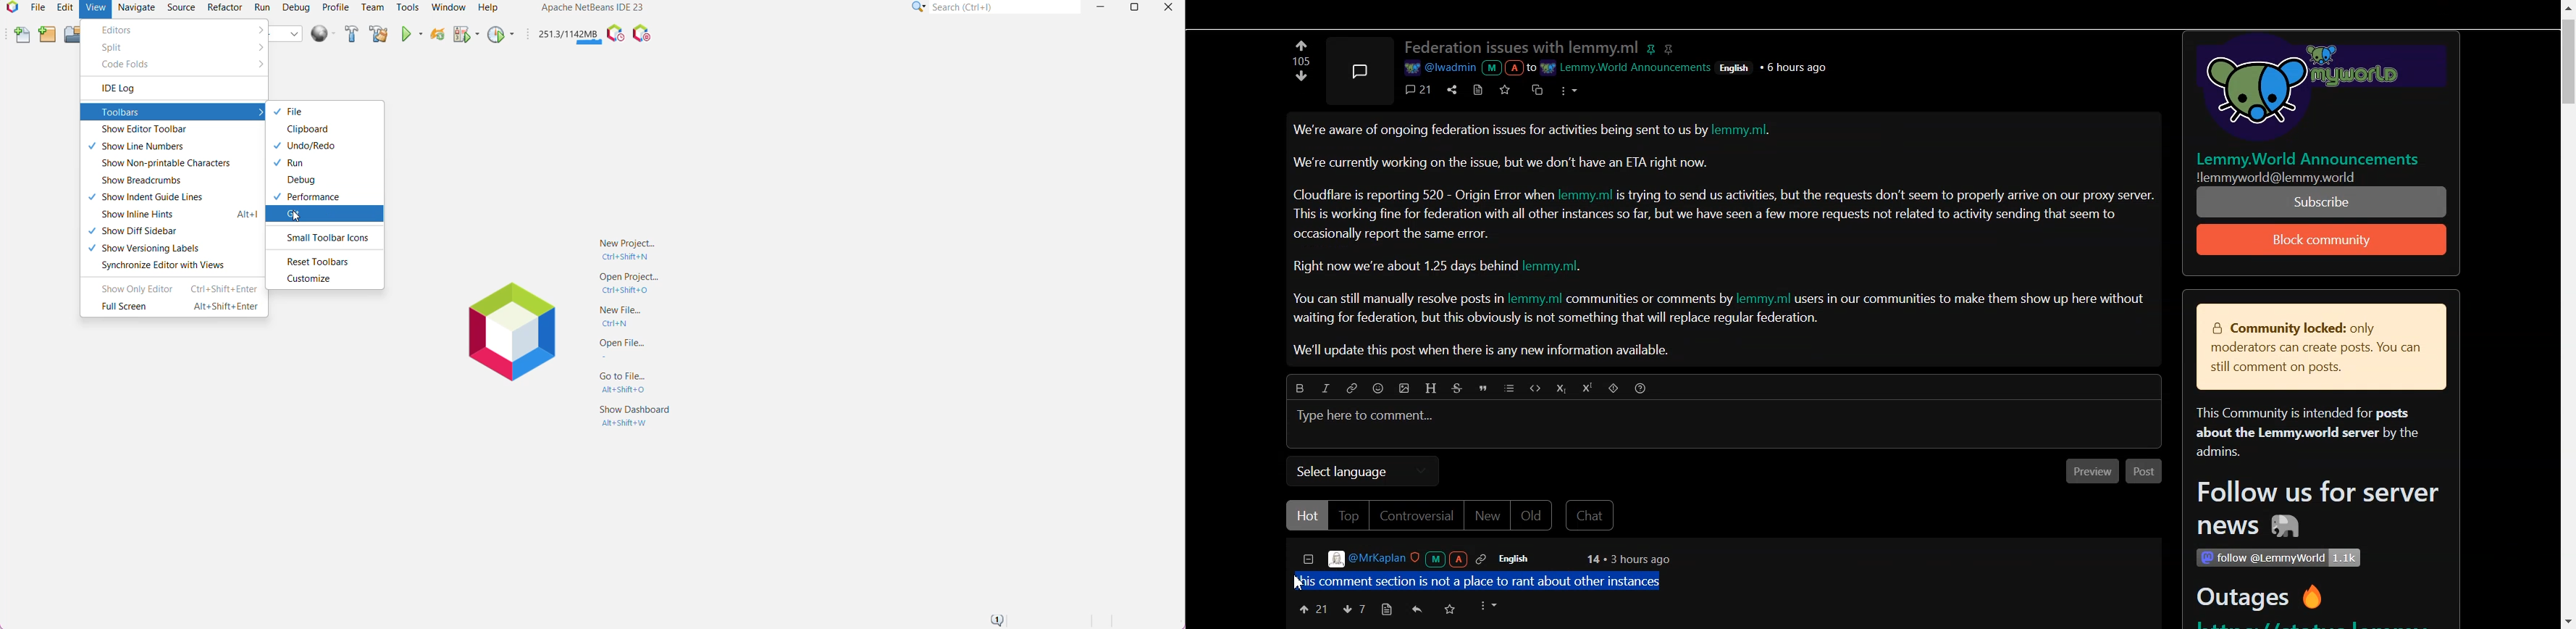 The width and height of the screenshot is (2576, 644). Describe the element at coordinates (407, 7) in the screenshot. I see `Tools` at that location.